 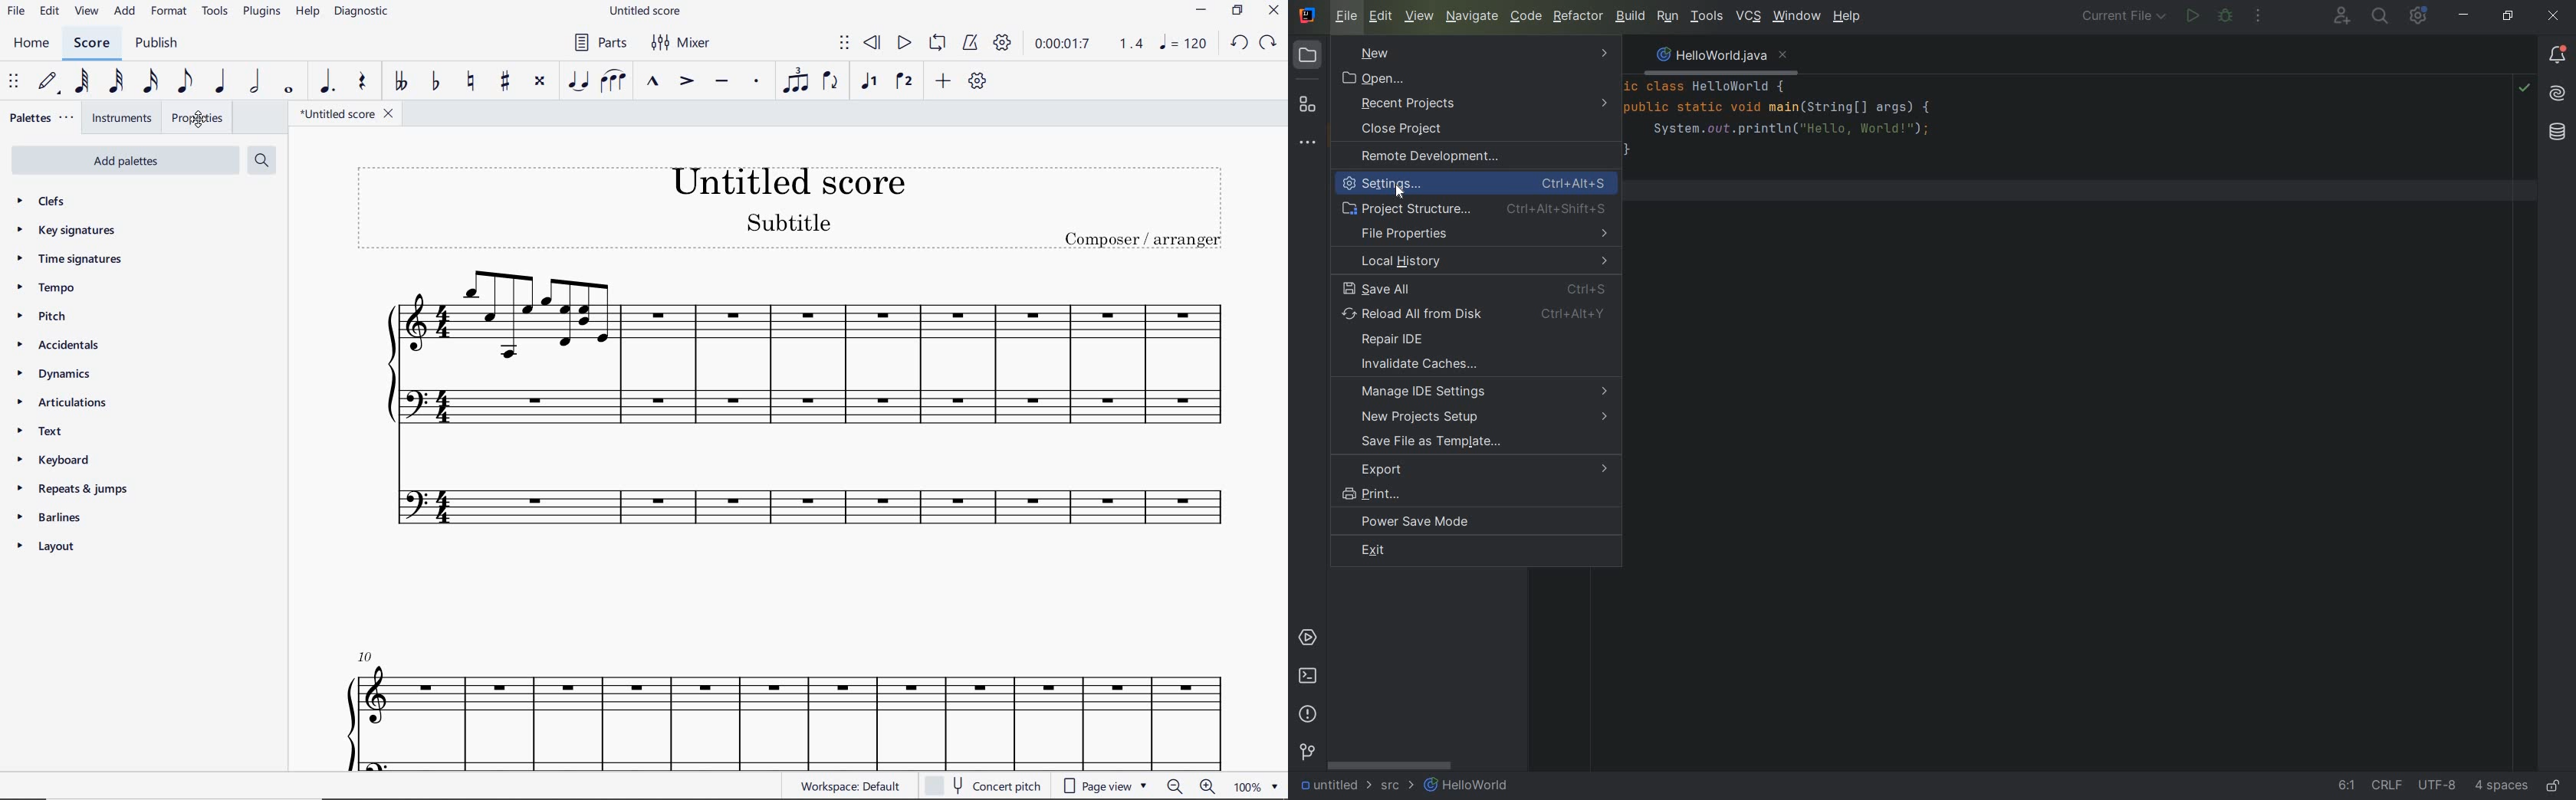 What do you see at coordinates (722, 82) in the screenshot?
I see `TENUTO` at bounding box center [722, 82].